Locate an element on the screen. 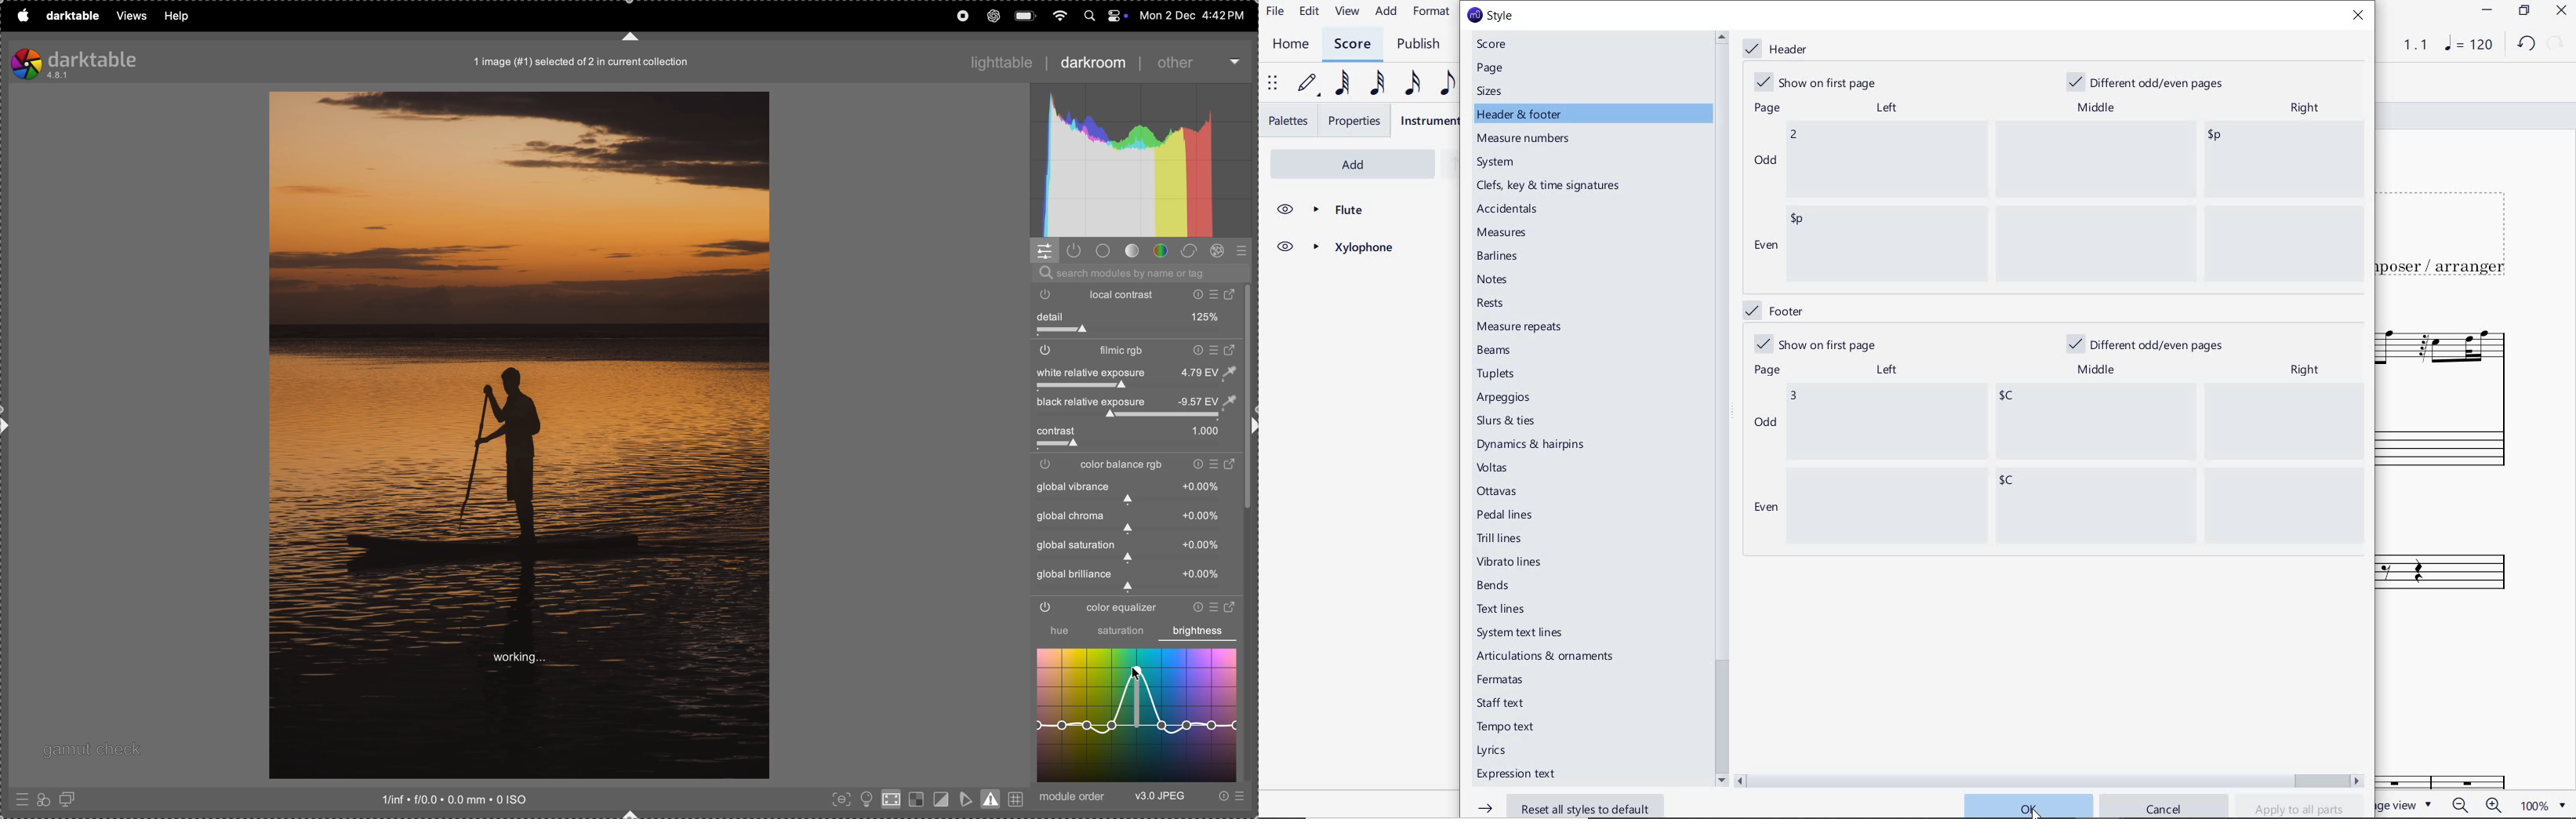 The height and width of the screenshot is (840, 2576). FLUTE is located at coordinates (1334, 210).